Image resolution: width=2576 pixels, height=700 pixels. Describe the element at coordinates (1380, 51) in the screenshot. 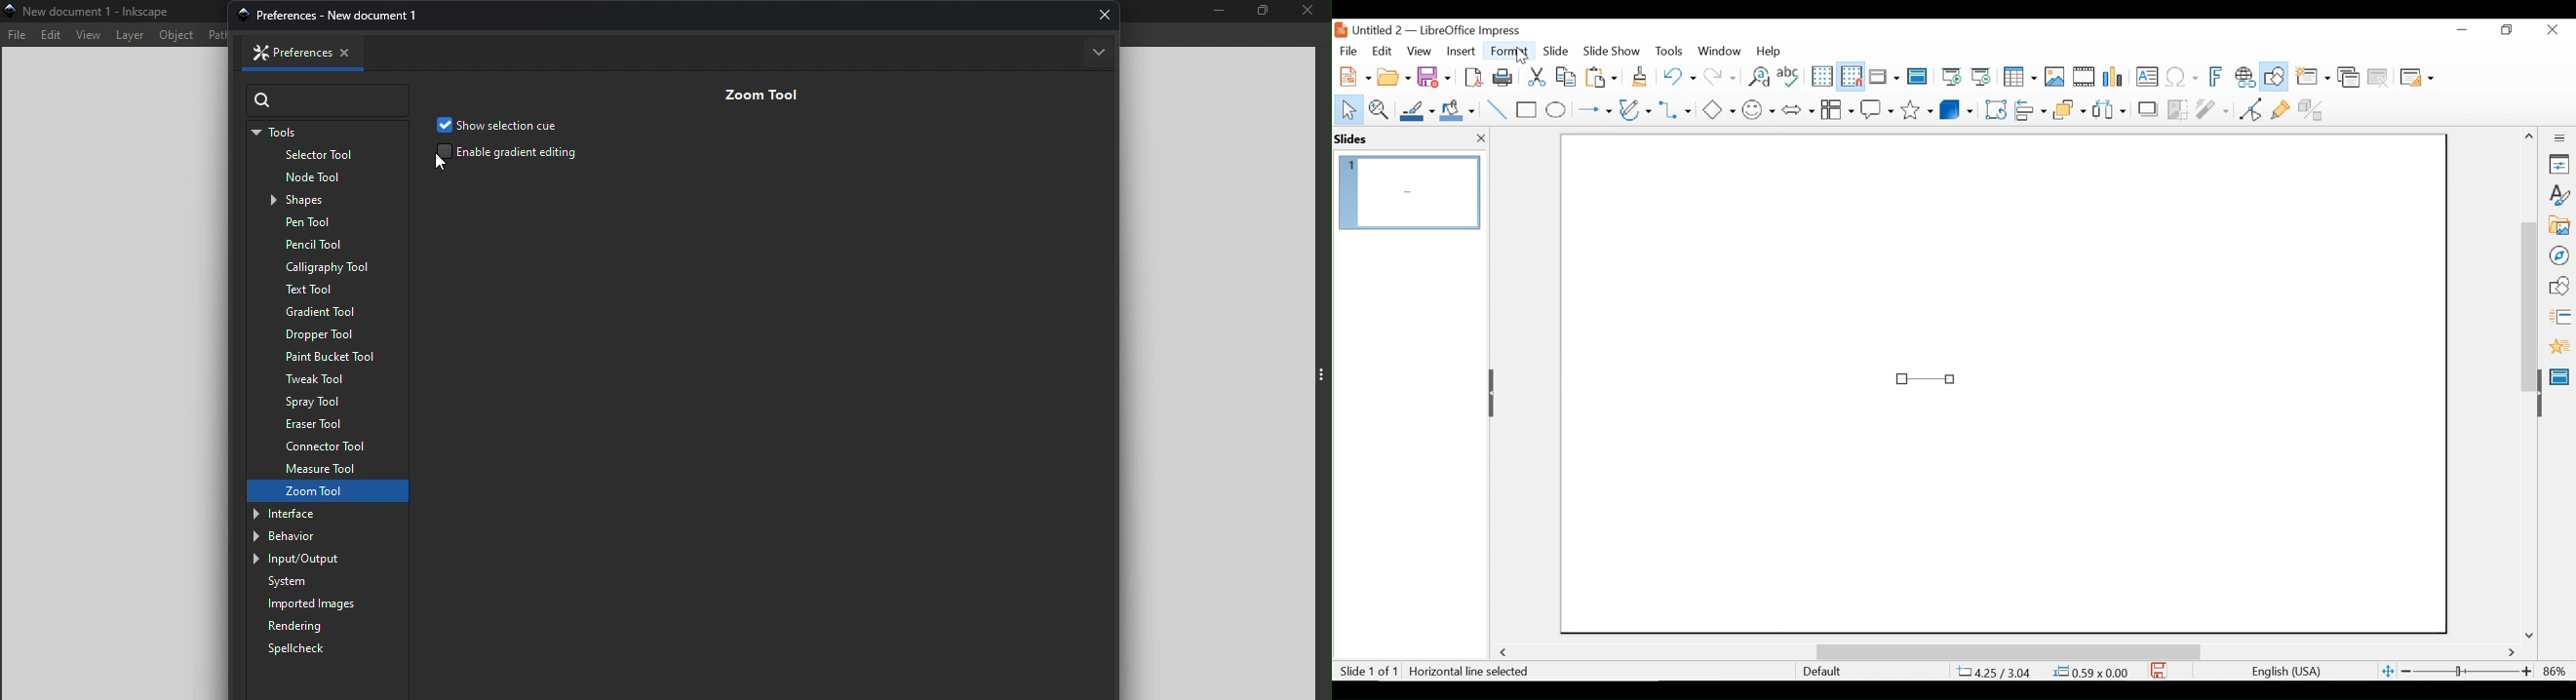

I see `Edit` at that location.